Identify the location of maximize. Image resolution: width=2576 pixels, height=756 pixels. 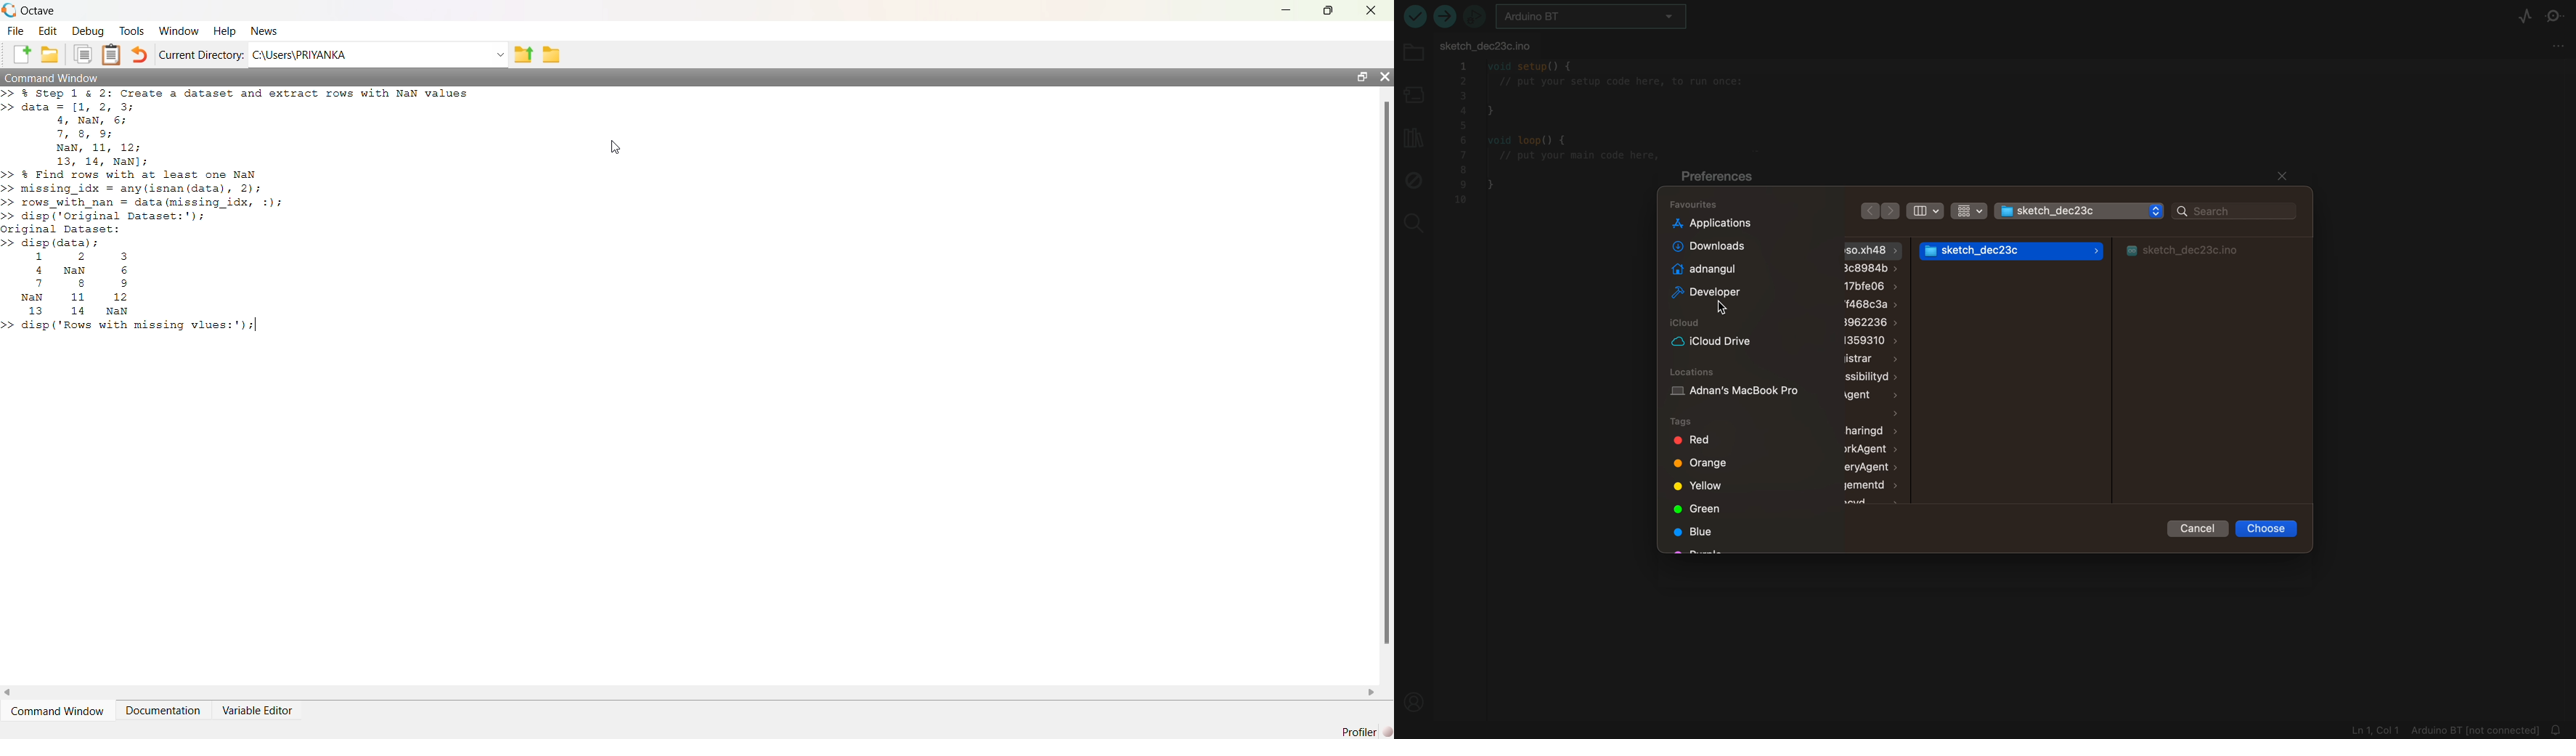
(1329, 9).